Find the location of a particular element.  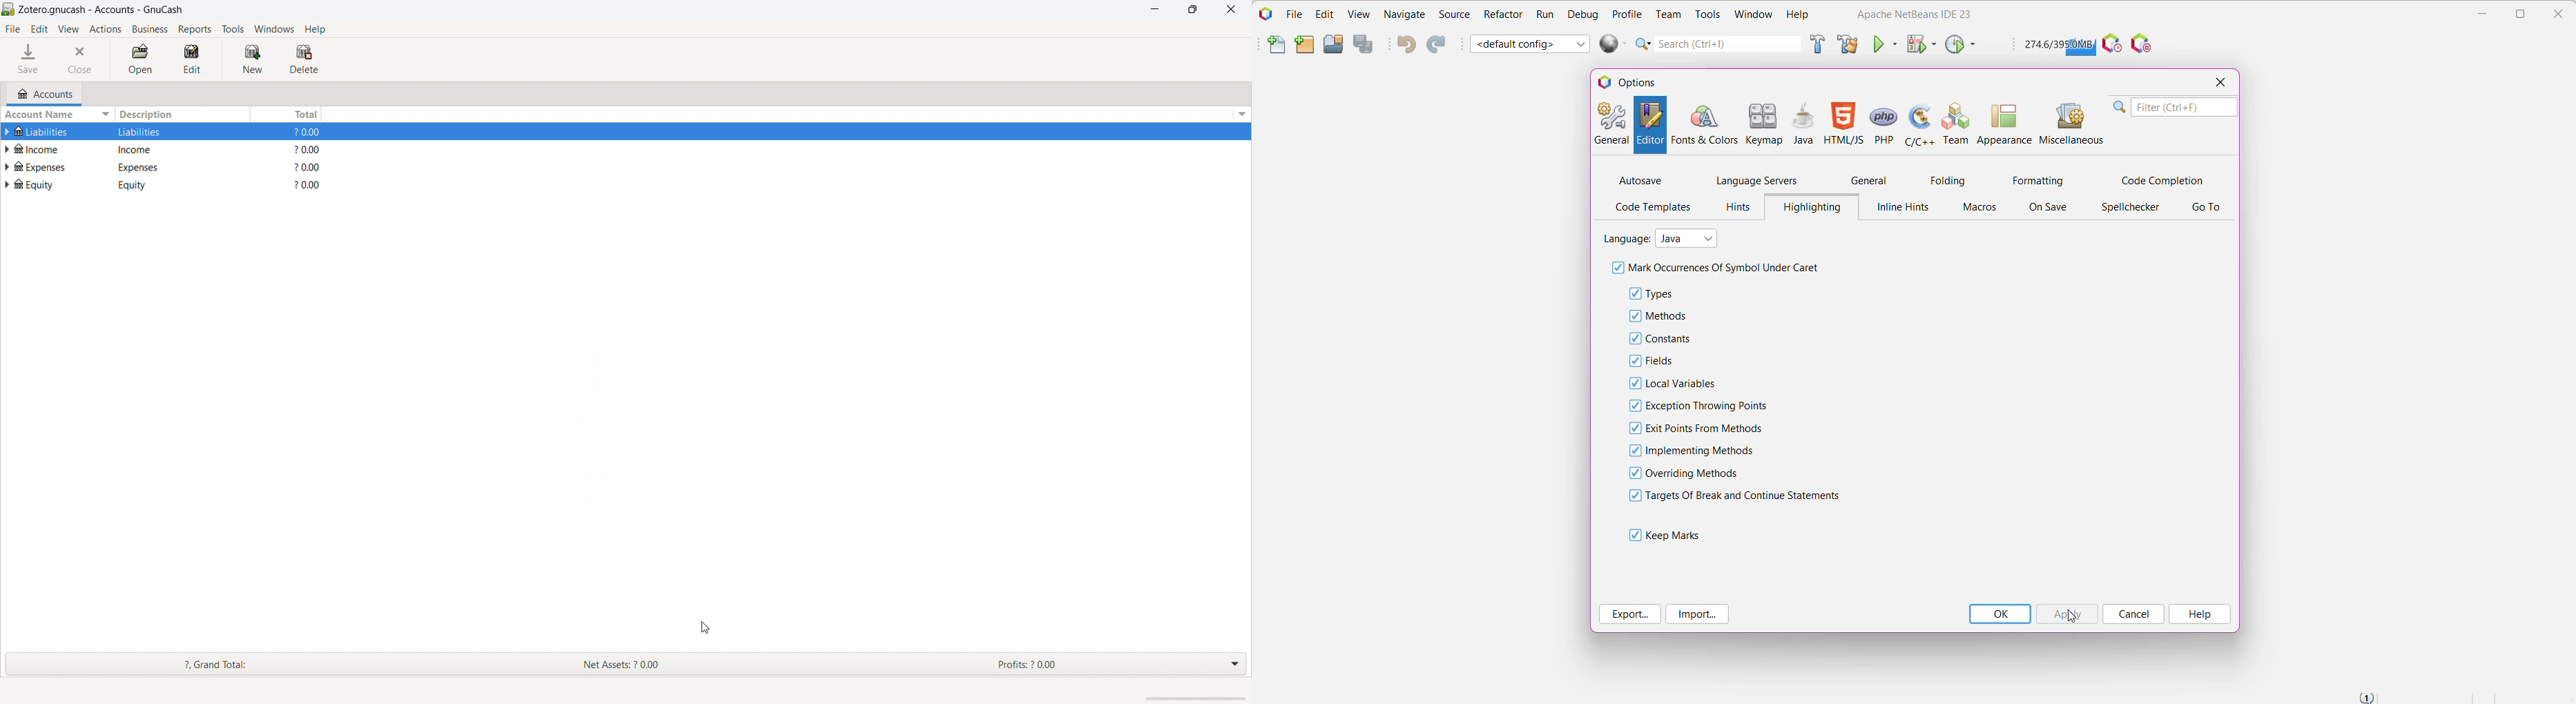

Liabilities is located at coordinates (51, 132).